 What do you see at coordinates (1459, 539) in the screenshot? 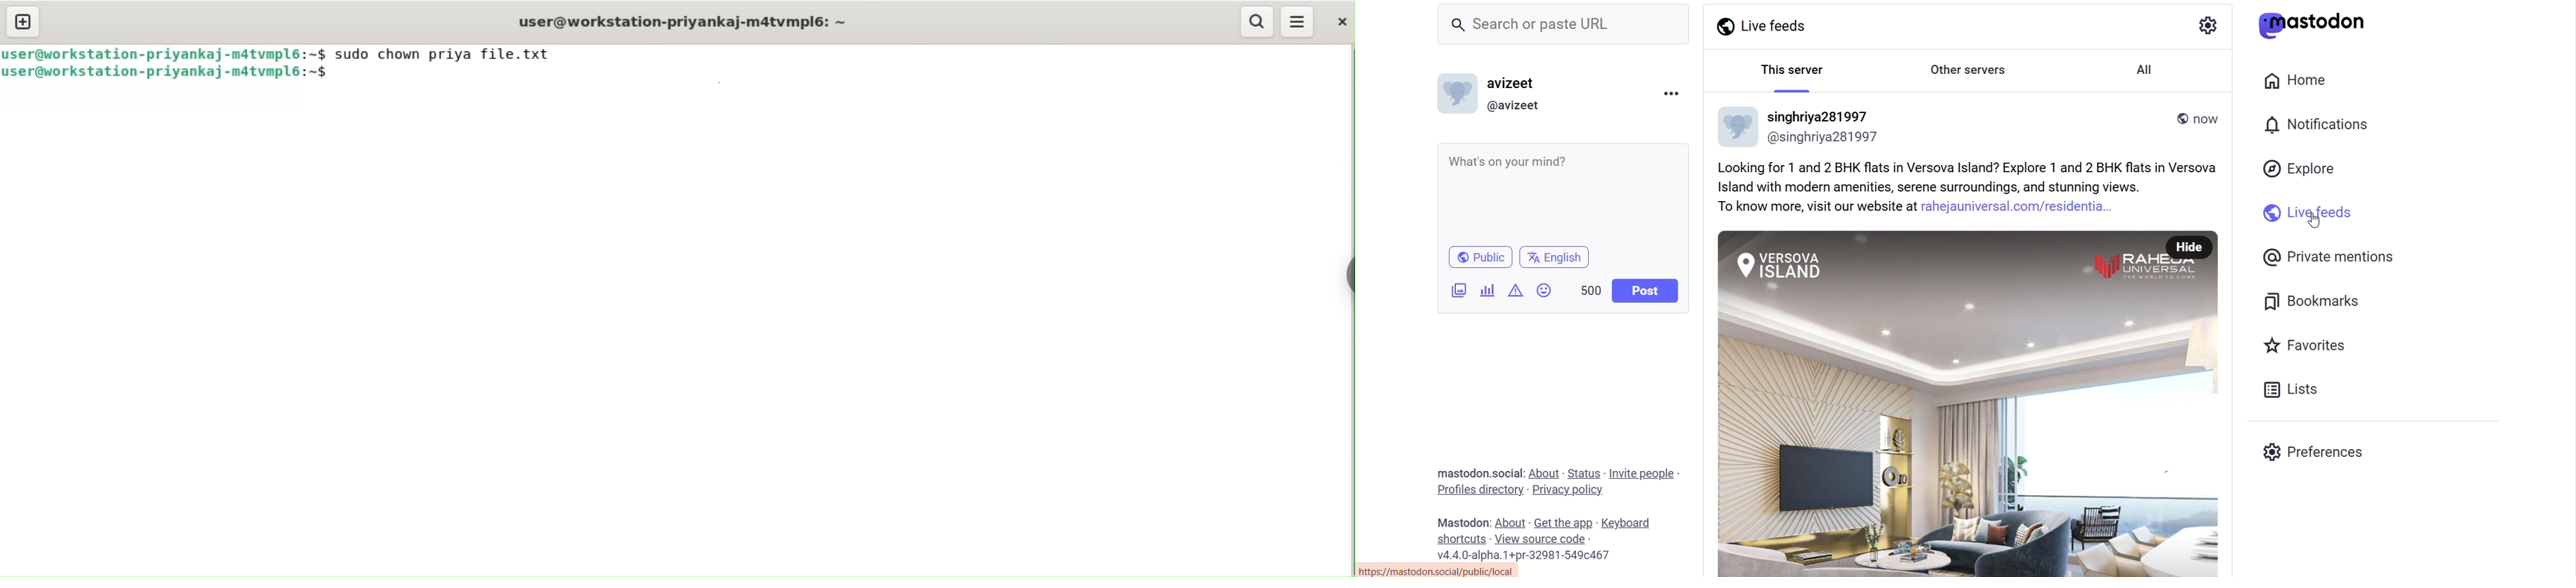
I see `short cuts` at bounding box center [1459, 539].